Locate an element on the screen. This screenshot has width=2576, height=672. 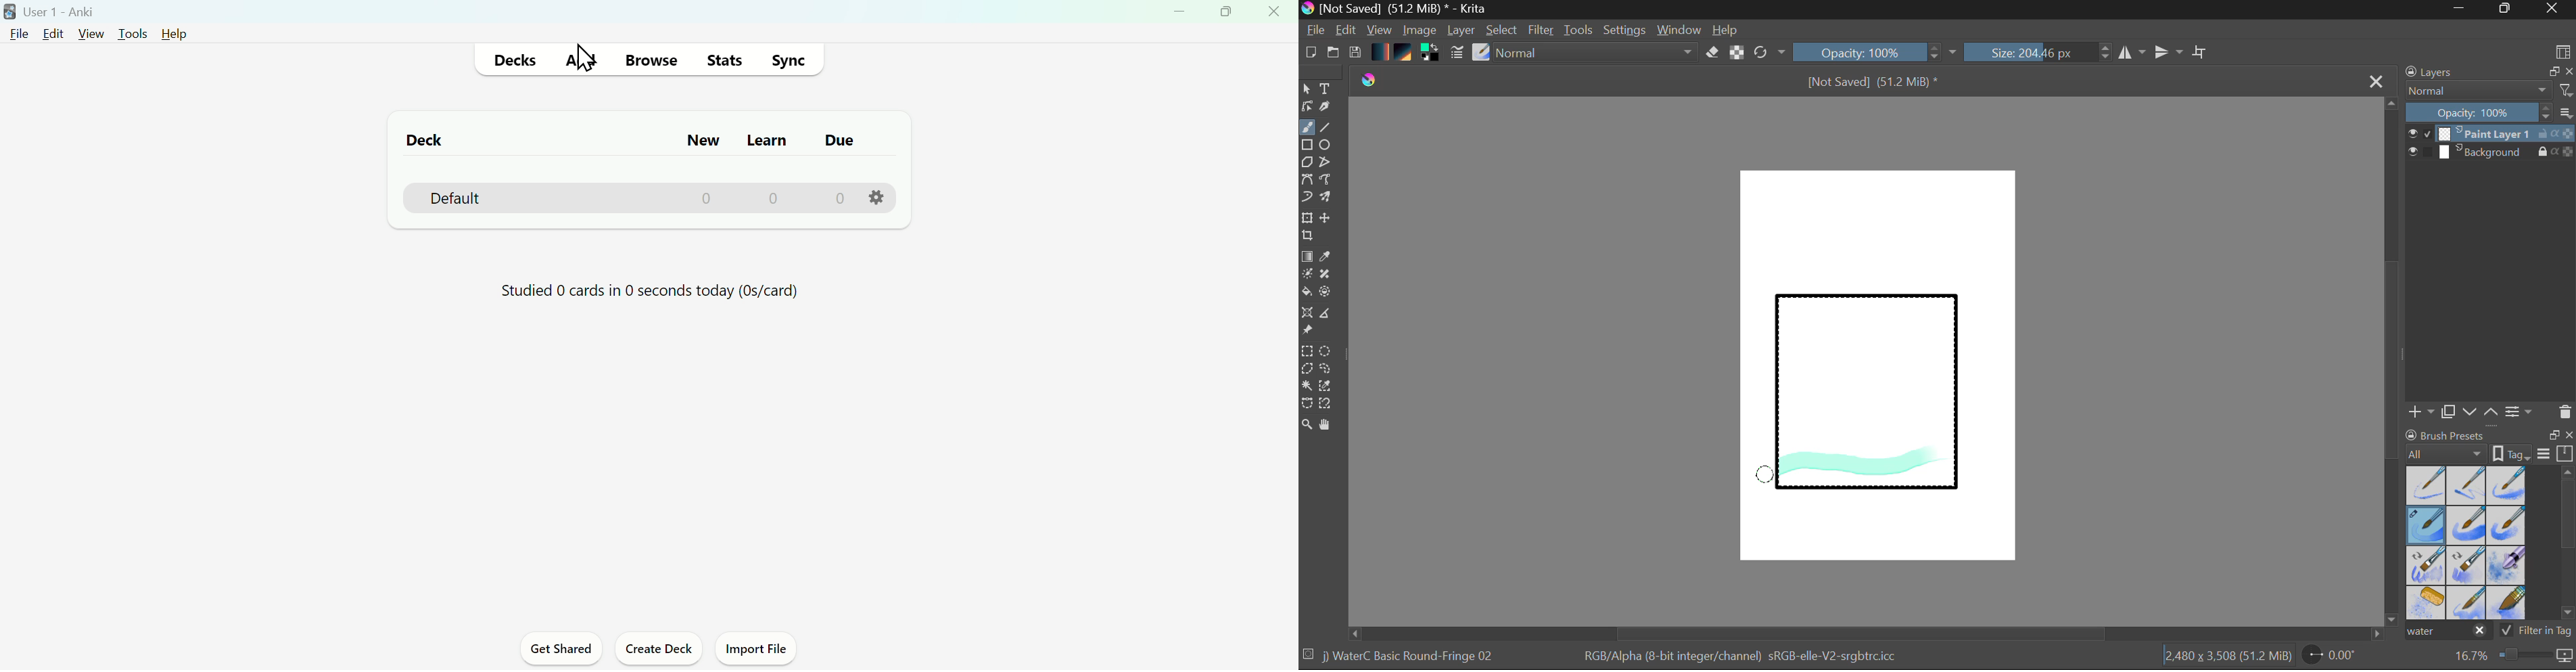
Polygon Selection Tool is located at coordinates (1306, 369).